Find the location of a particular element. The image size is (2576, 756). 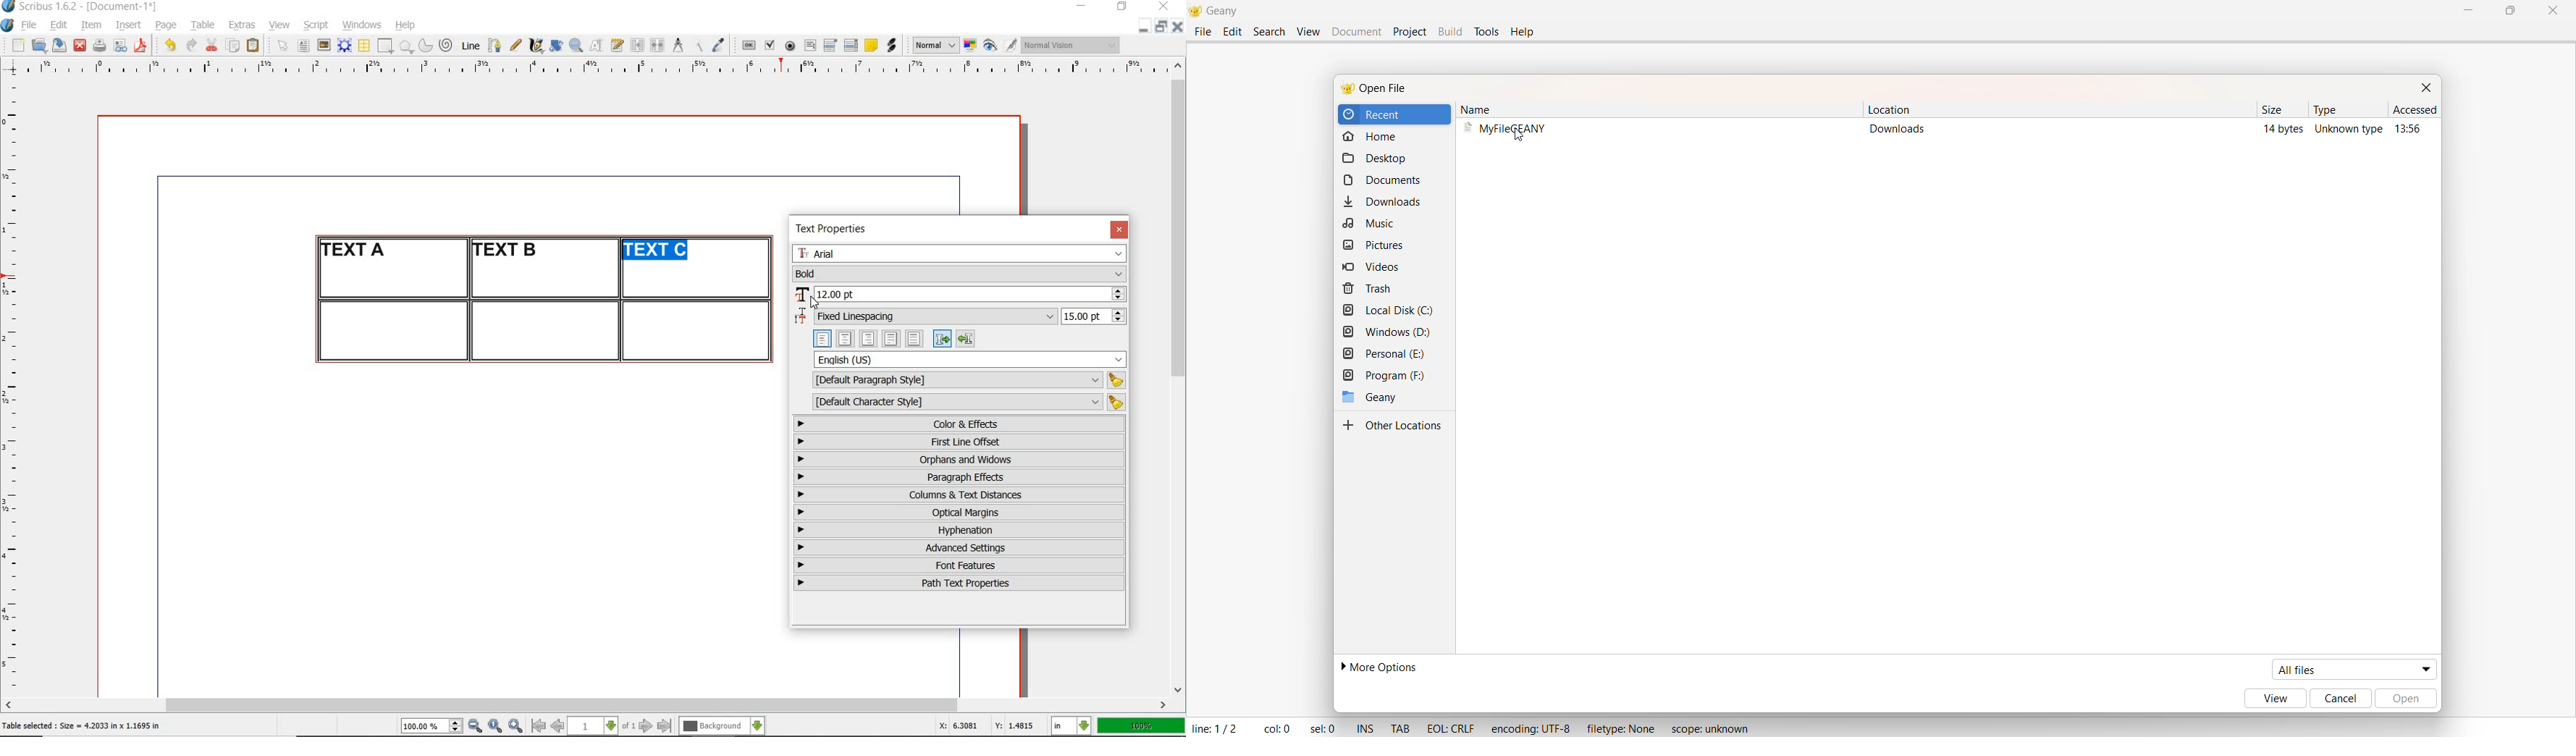

spiral is located at coordinates (447, 45).